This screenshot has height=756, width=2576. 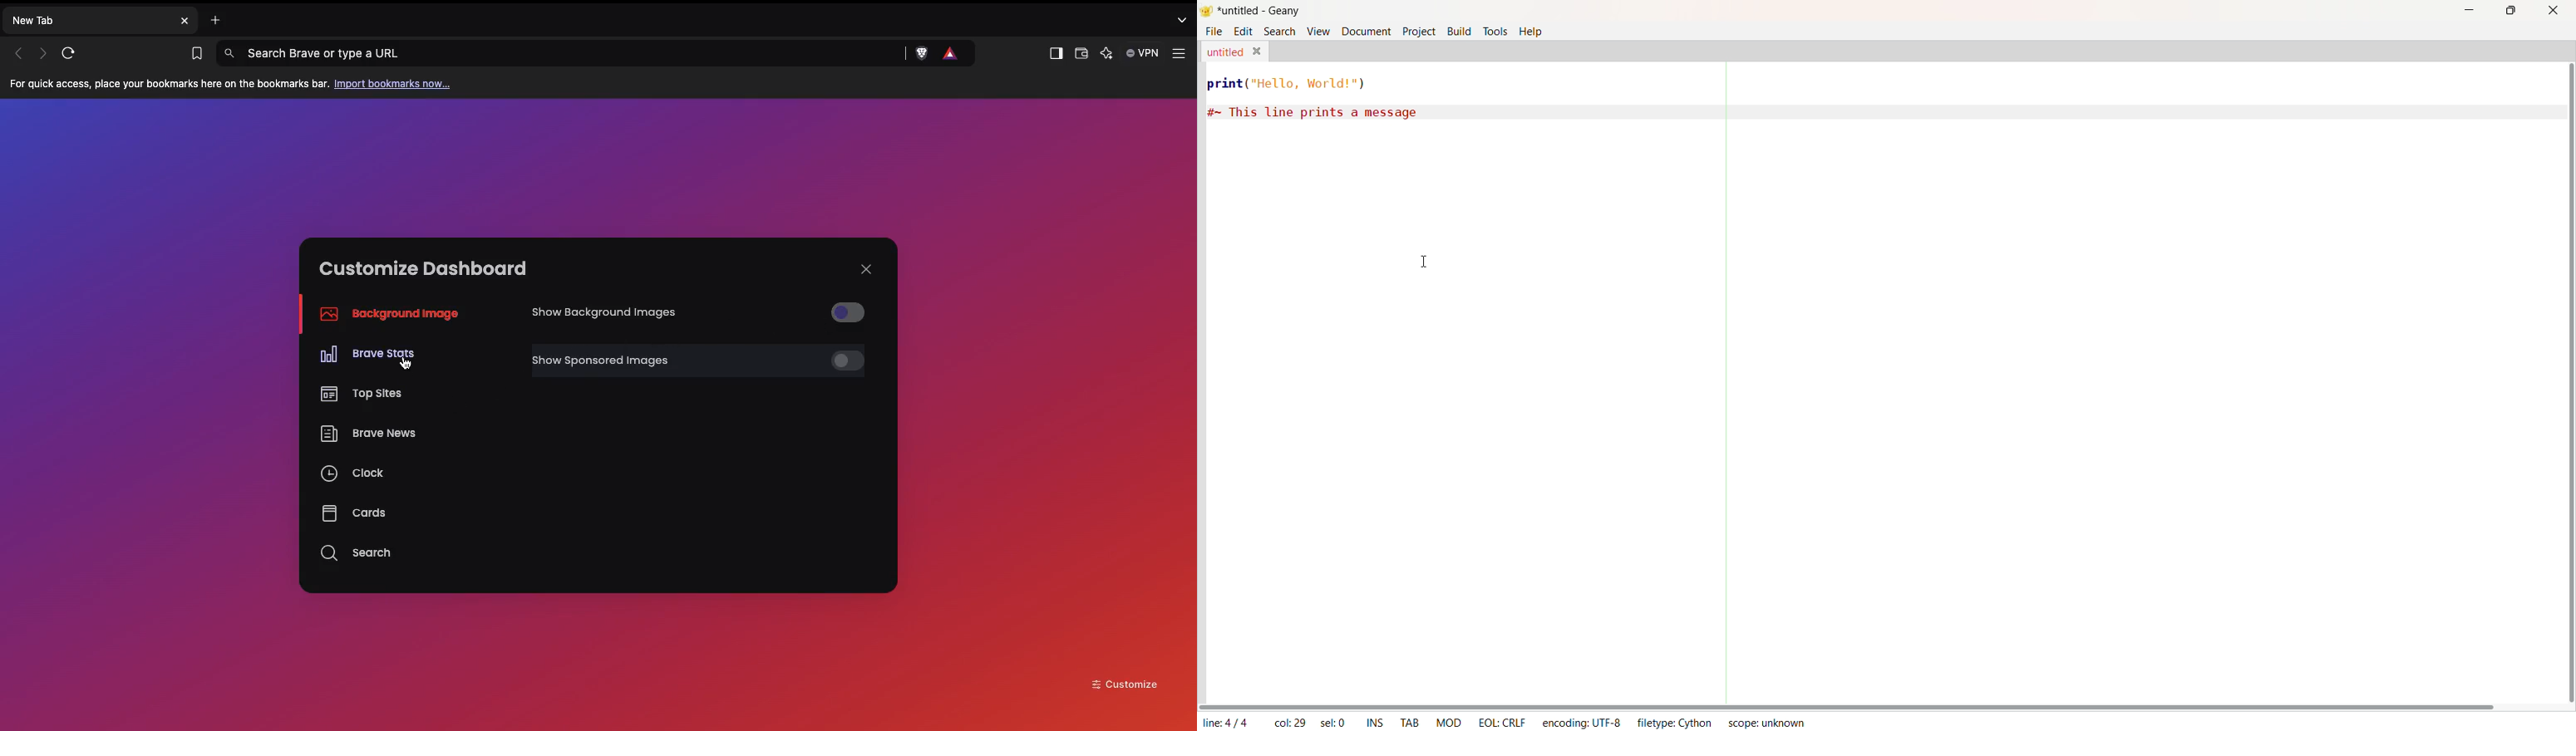 I want to click on print("Hello, World!"), so click(x=1291, y=85).